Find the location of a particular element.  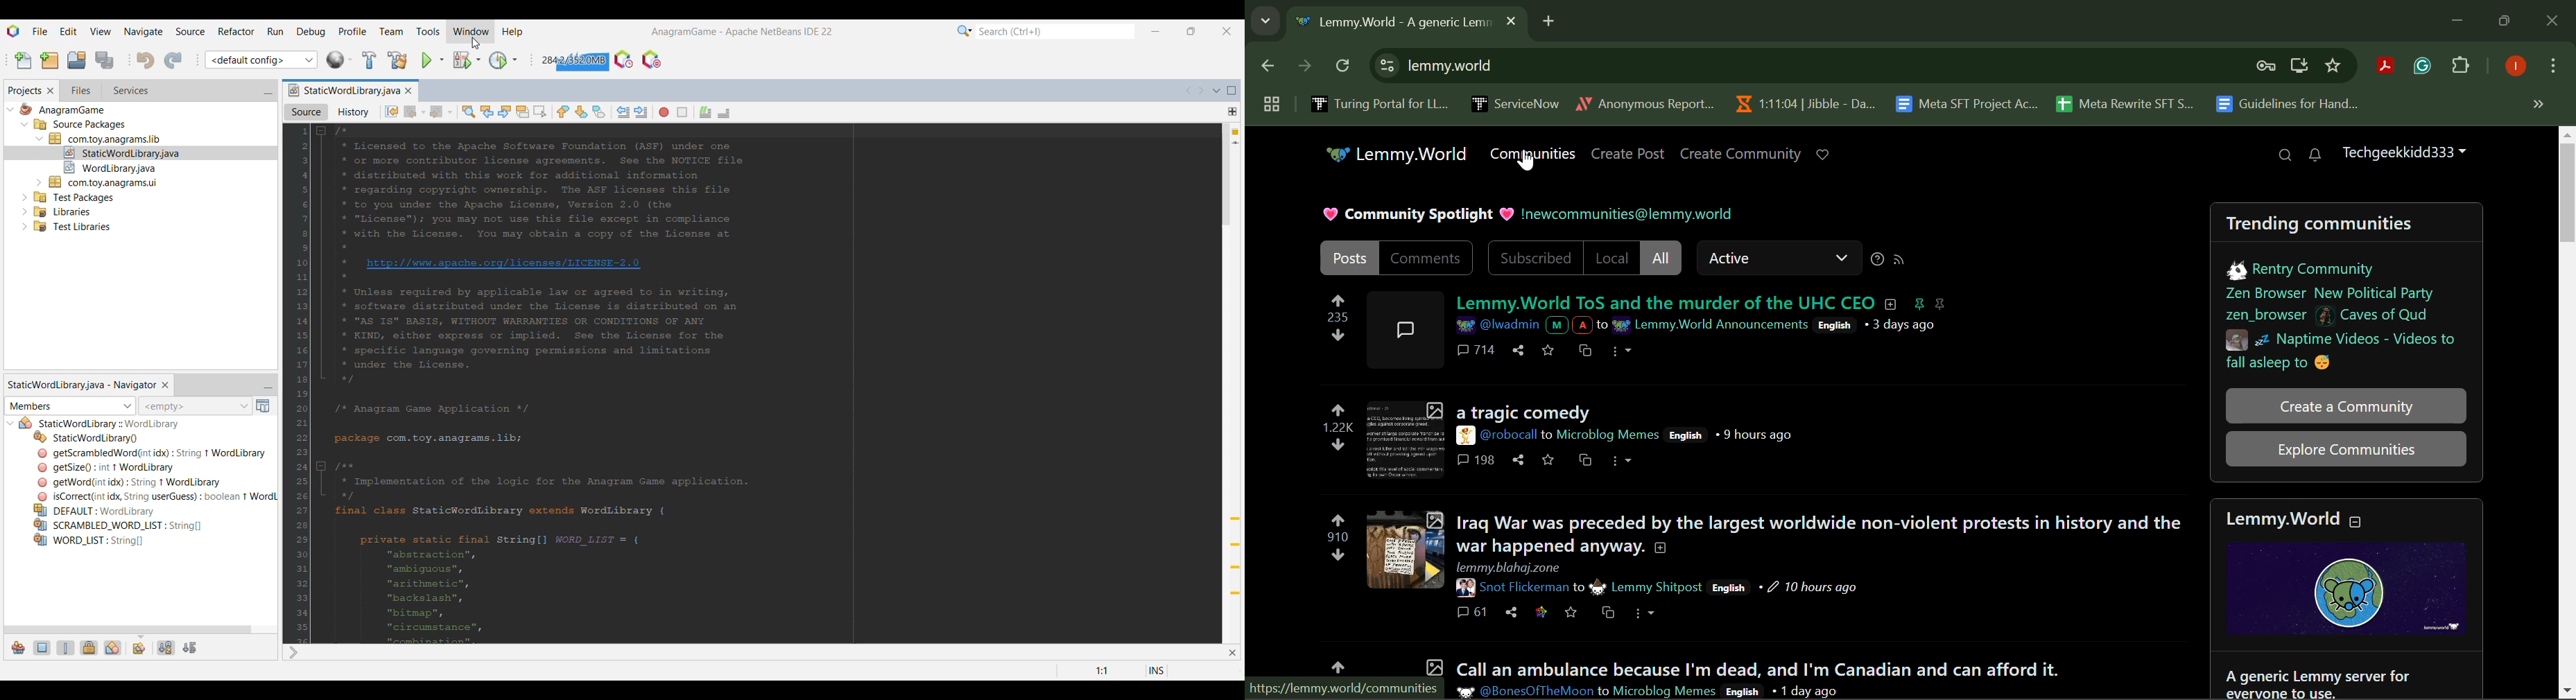

Source view, selected is located at coordinates (307, 112).